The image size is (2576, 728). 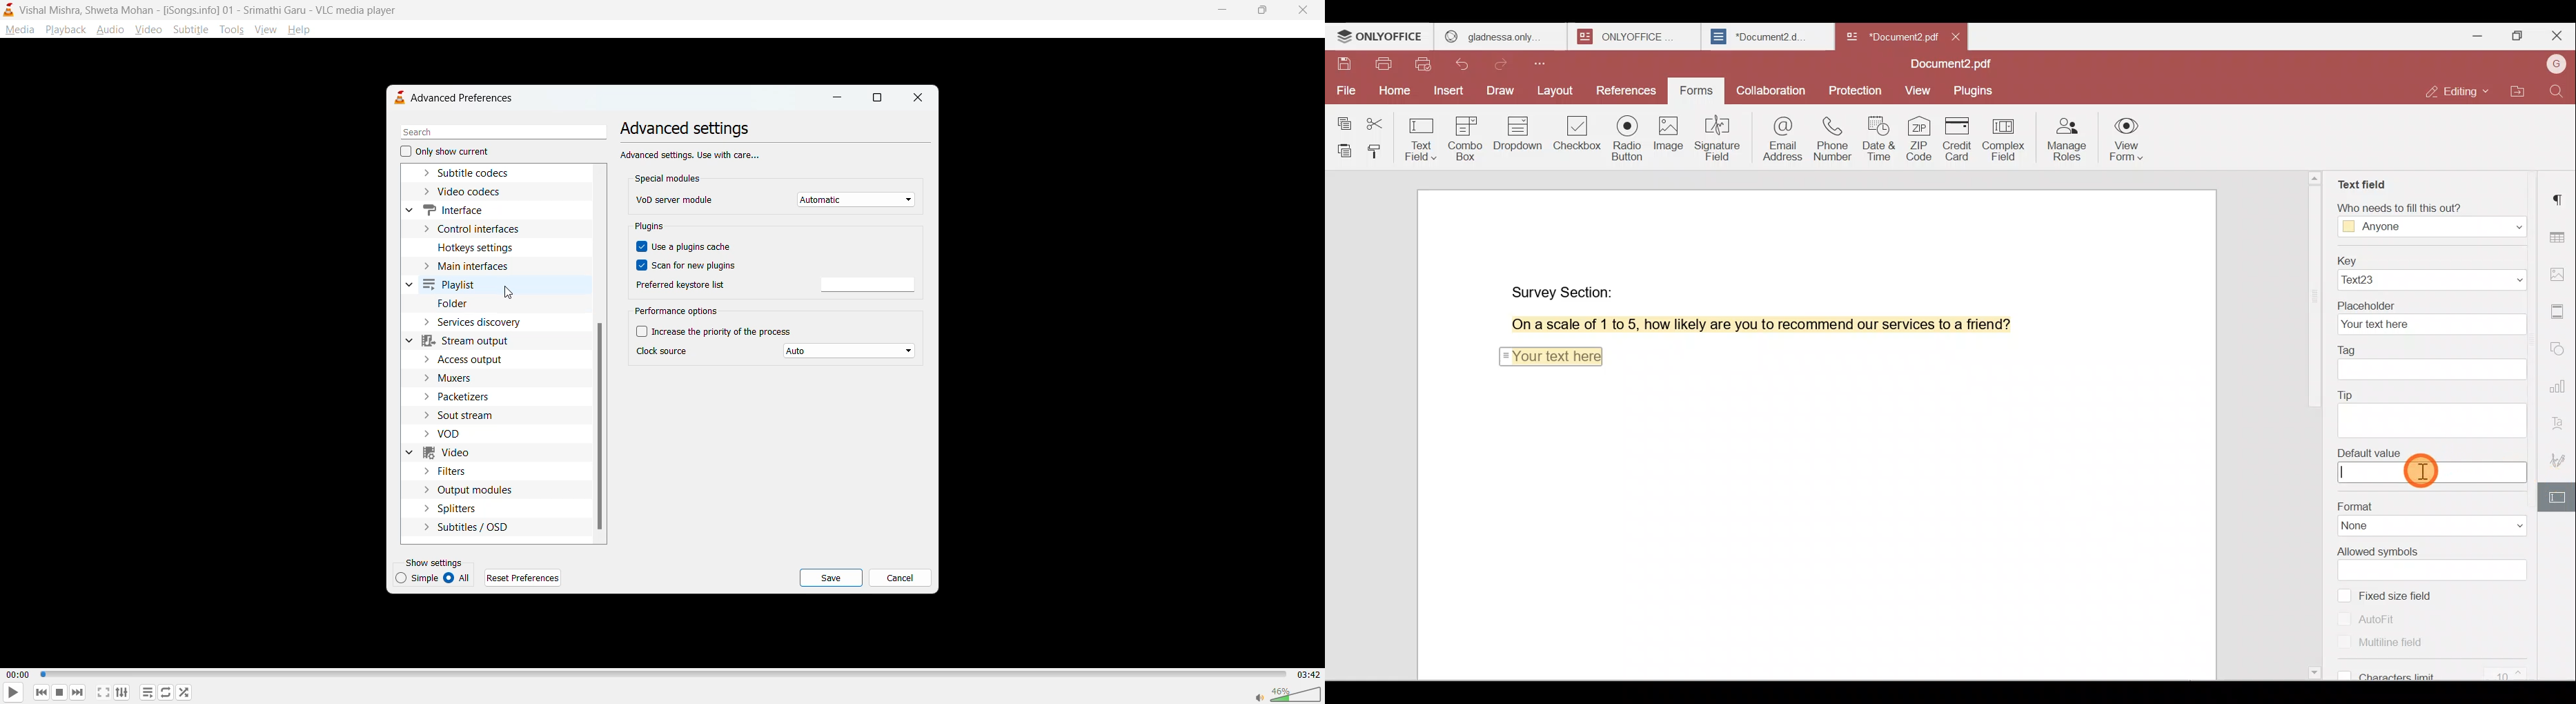 I want to click on Multiline field, so click(x=2376, y=641).